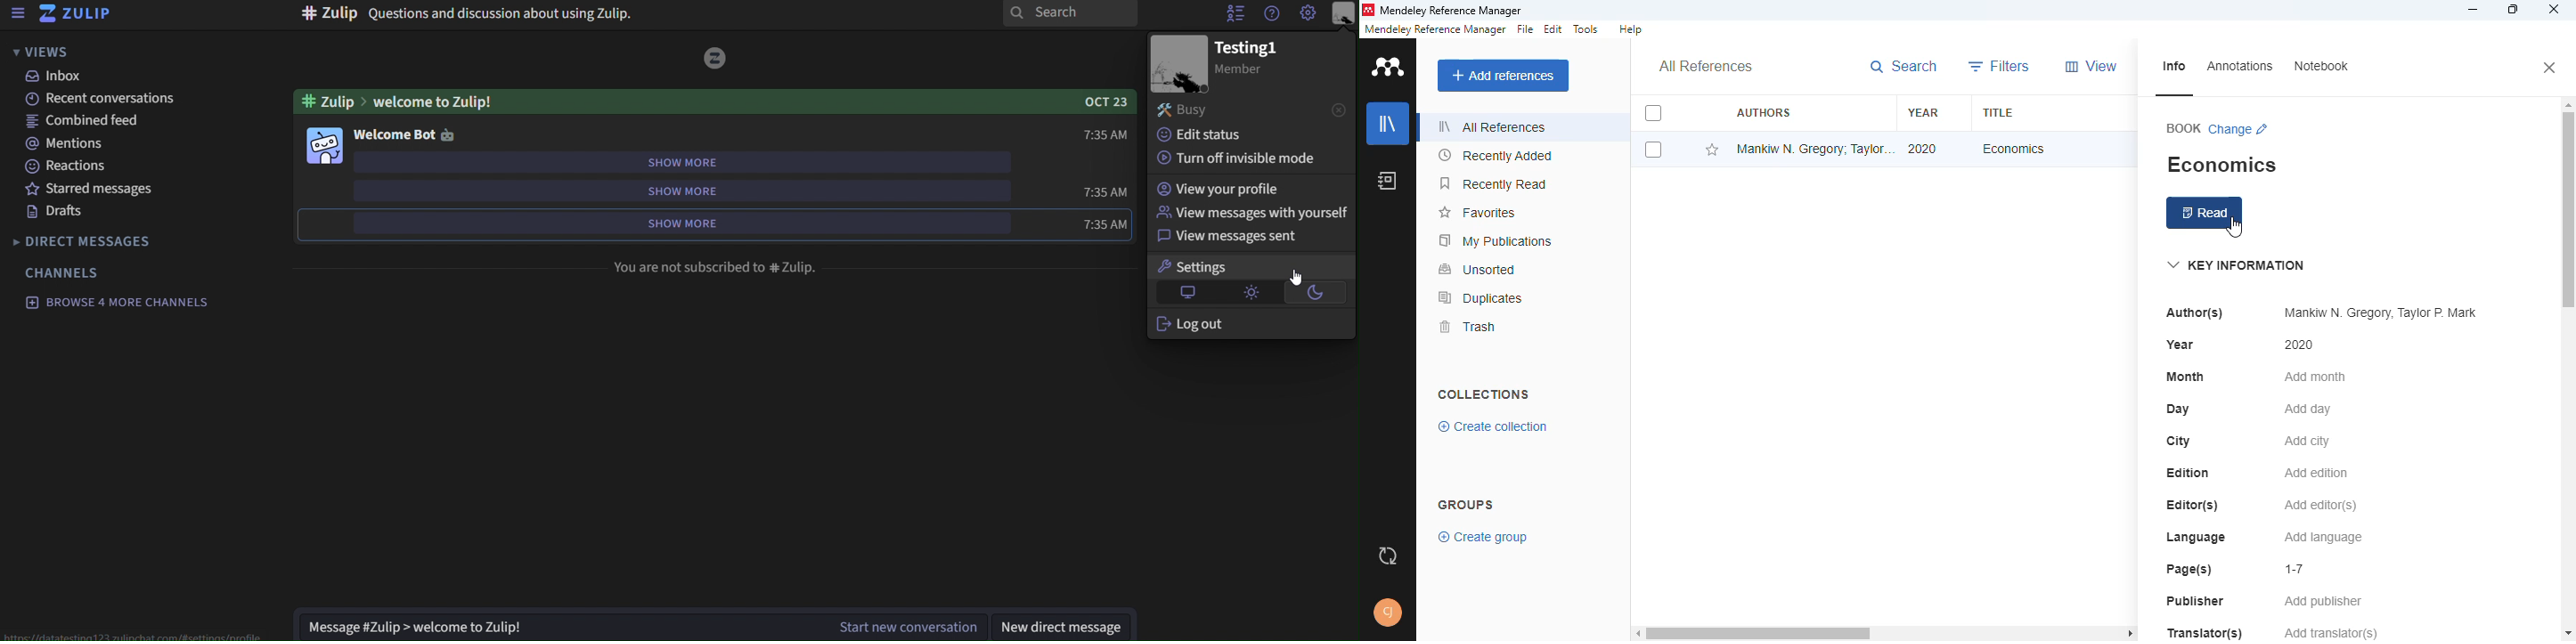 This screenshot has width=2576, height=644. Describe the element at coordinates (120, 302) in the screenshot. I see `browse 4 more channels` at that location.